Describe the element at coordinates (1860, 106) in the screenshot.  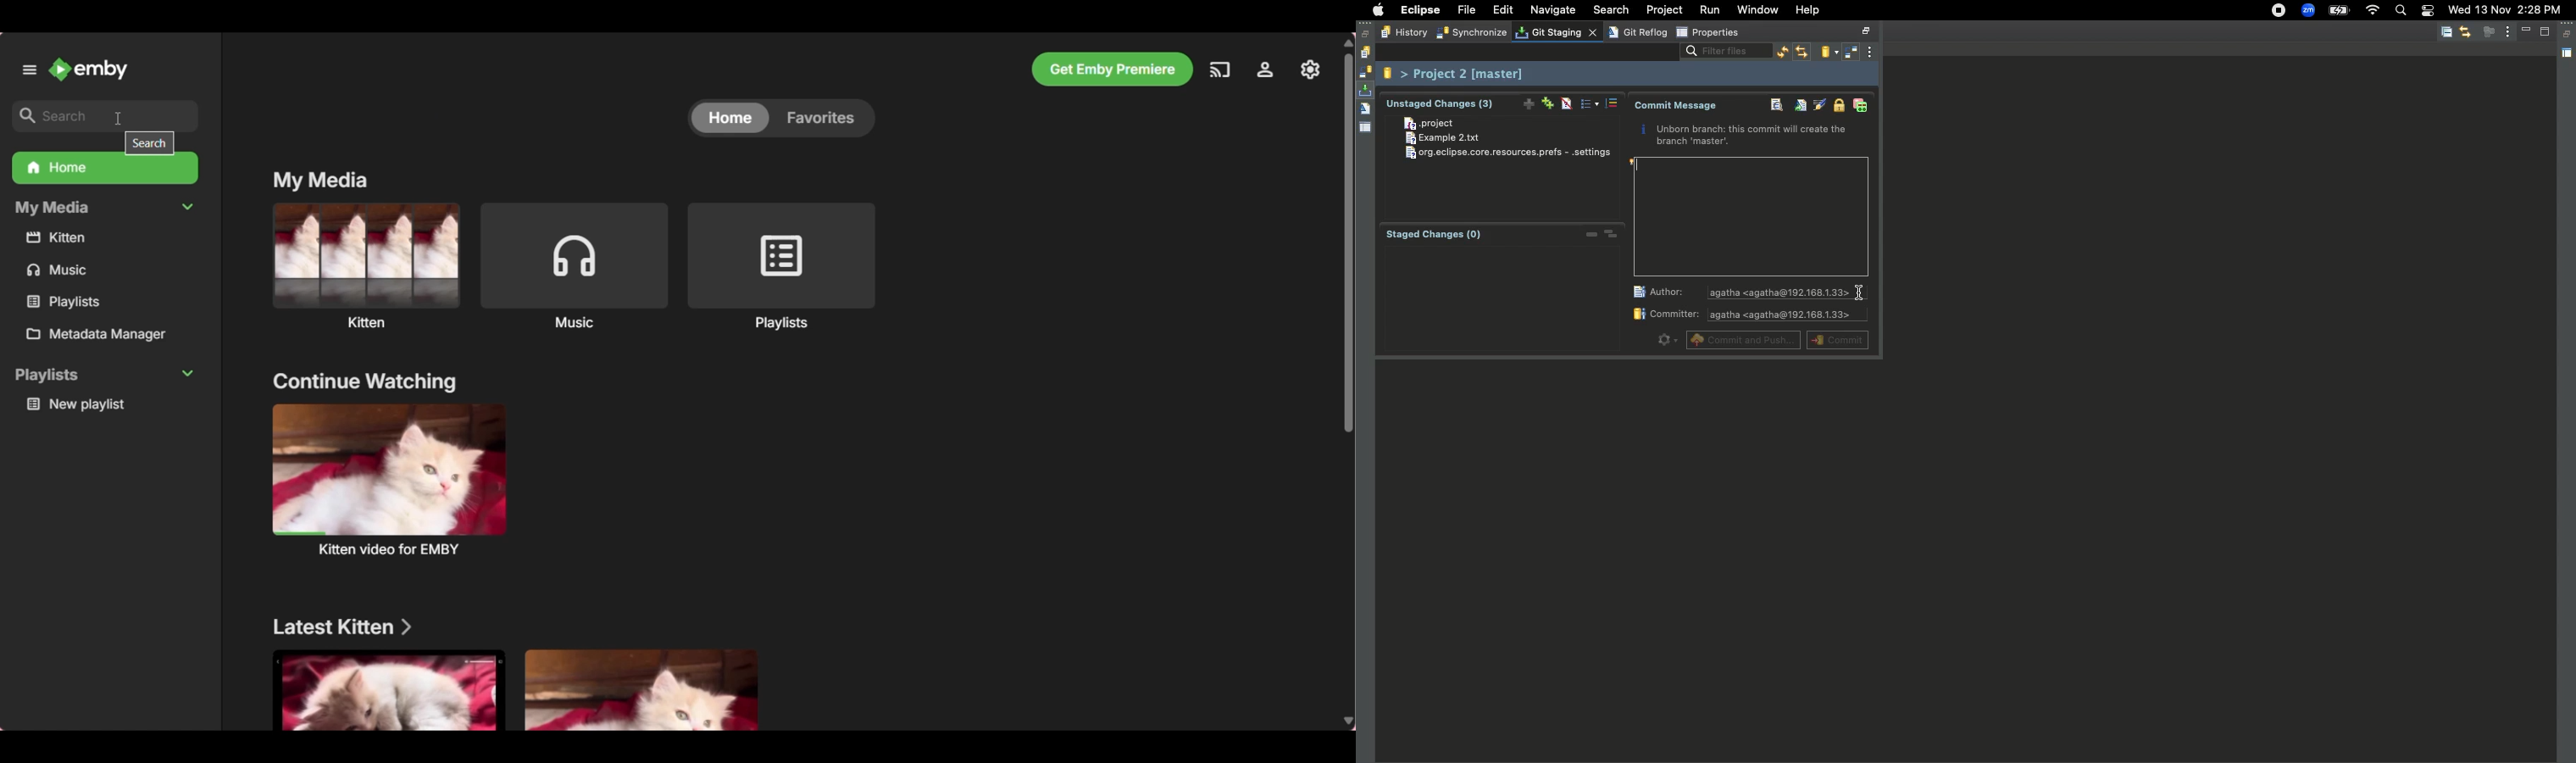
I see `Add change-id` at that location.